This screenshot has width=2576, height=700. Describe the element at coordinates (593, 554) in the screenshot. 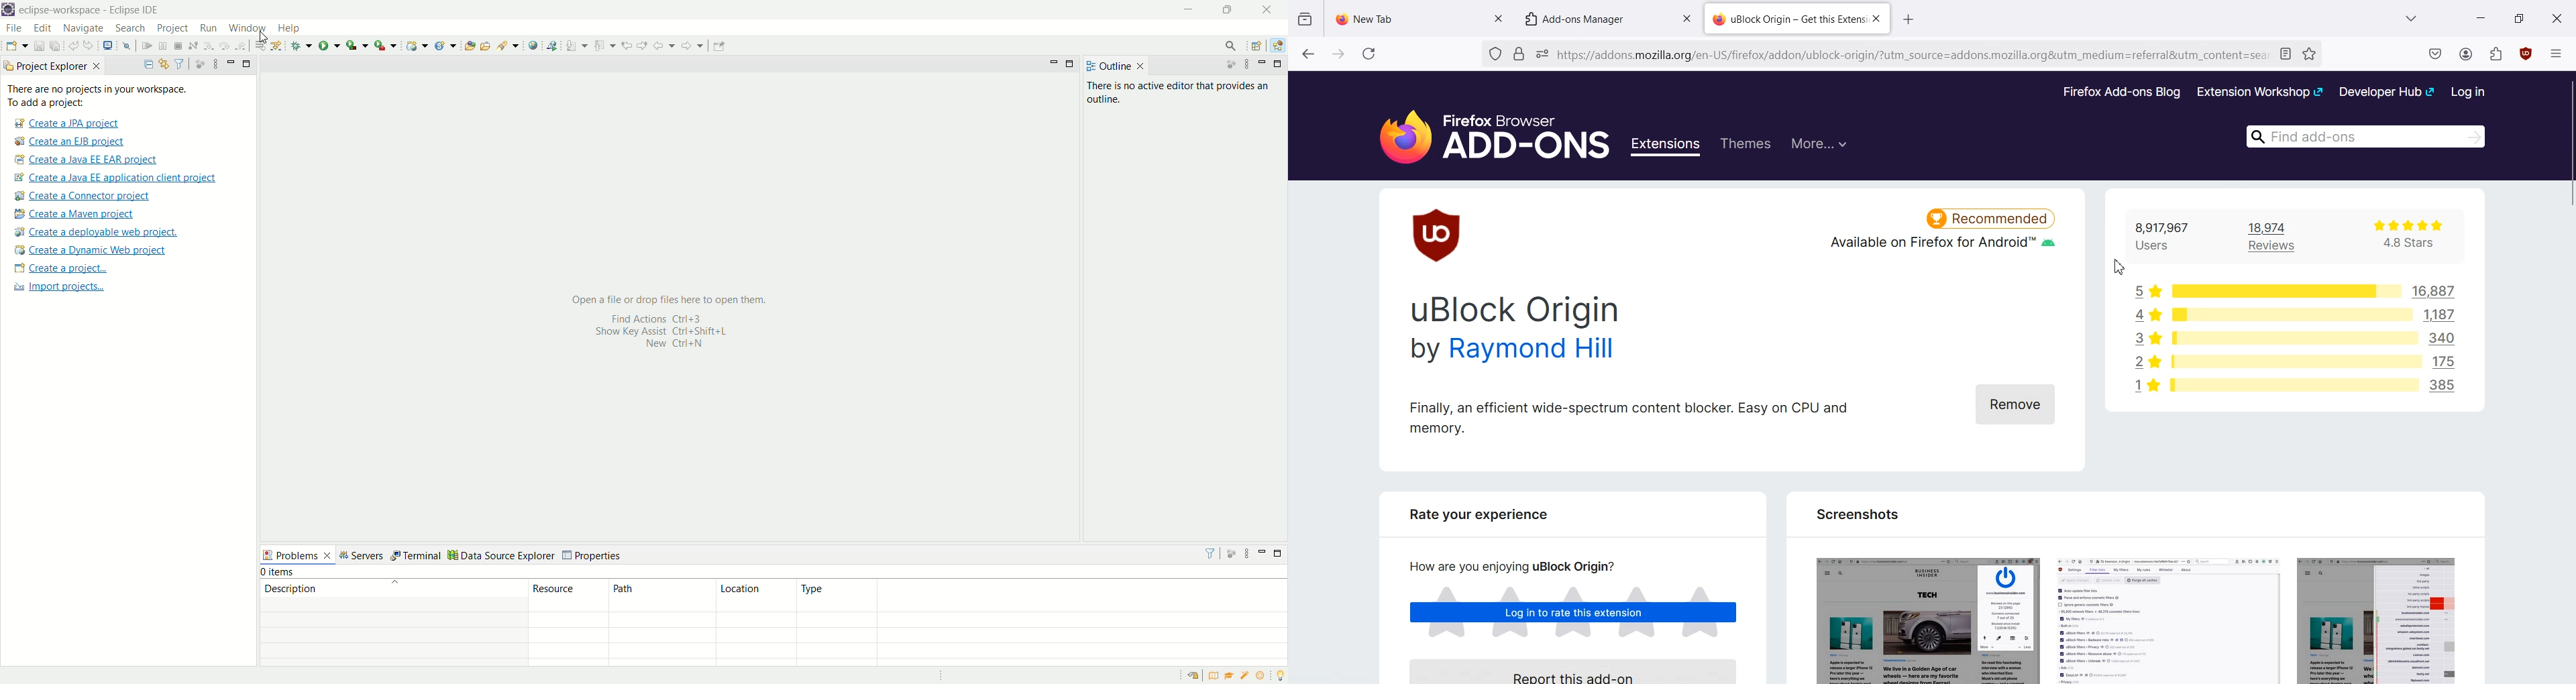

I see `properties` at that location.